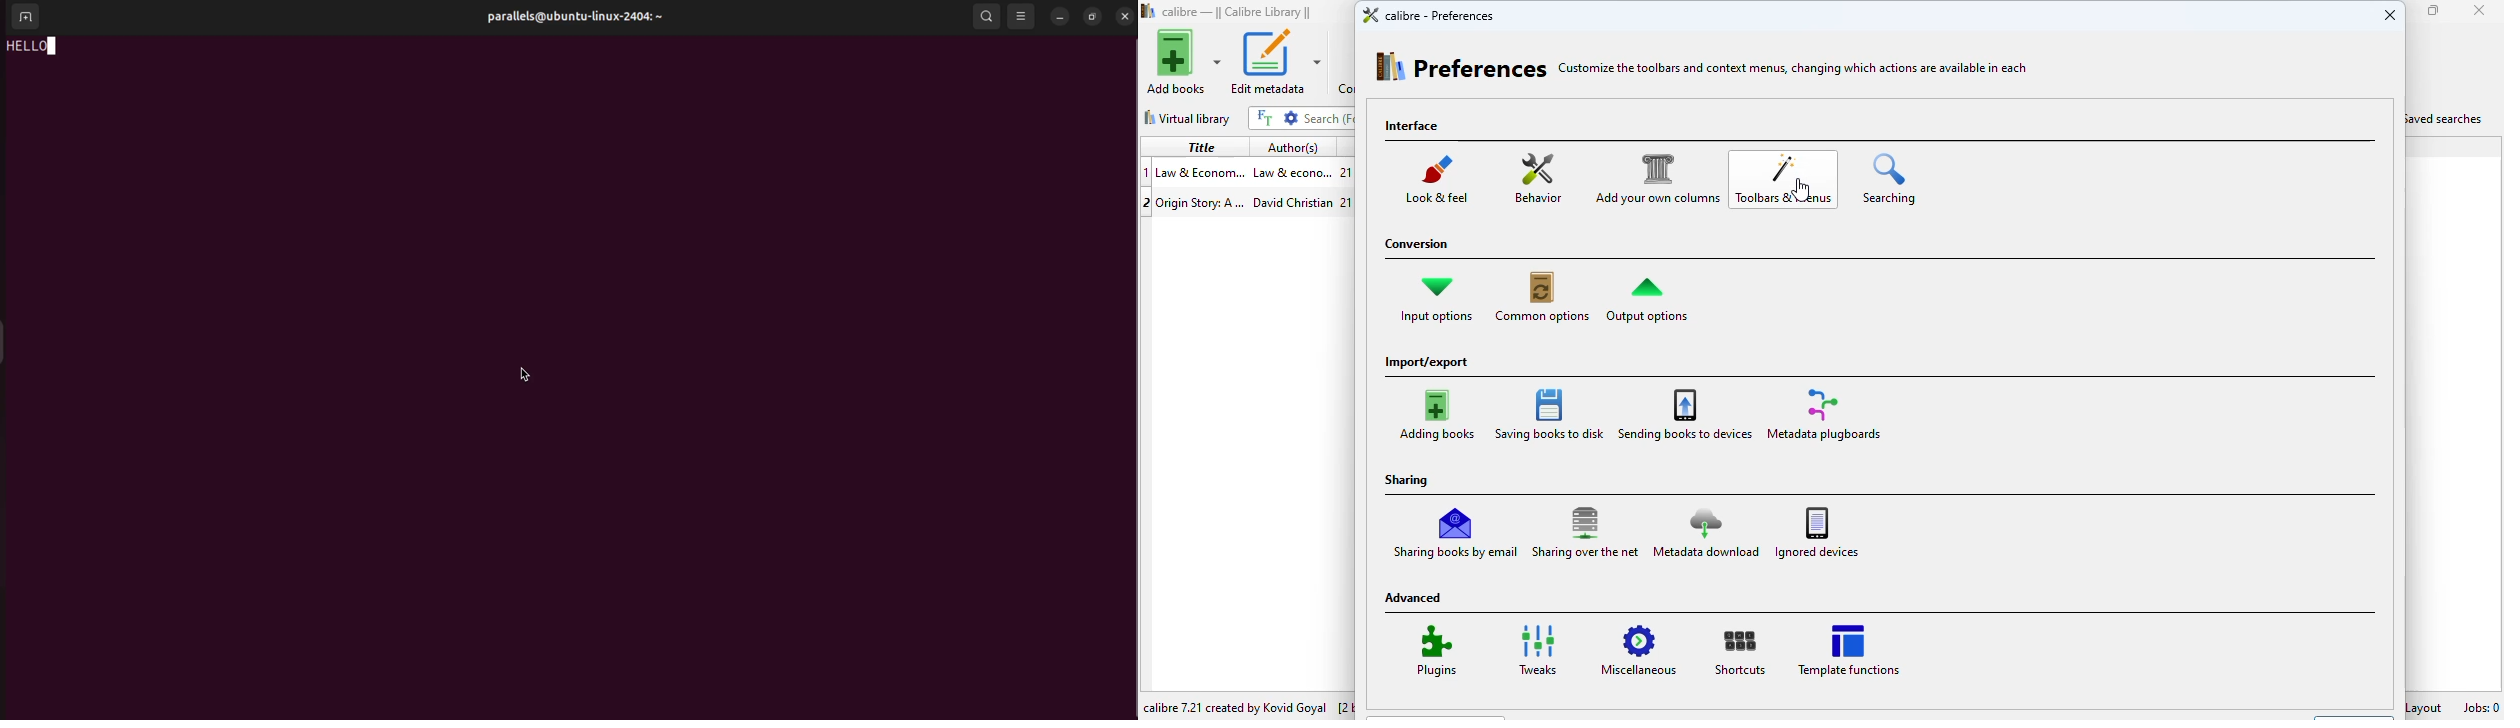 The width and height of the screenshot is (2520, 728). I want to click on bash prompt, so click(39, 46).